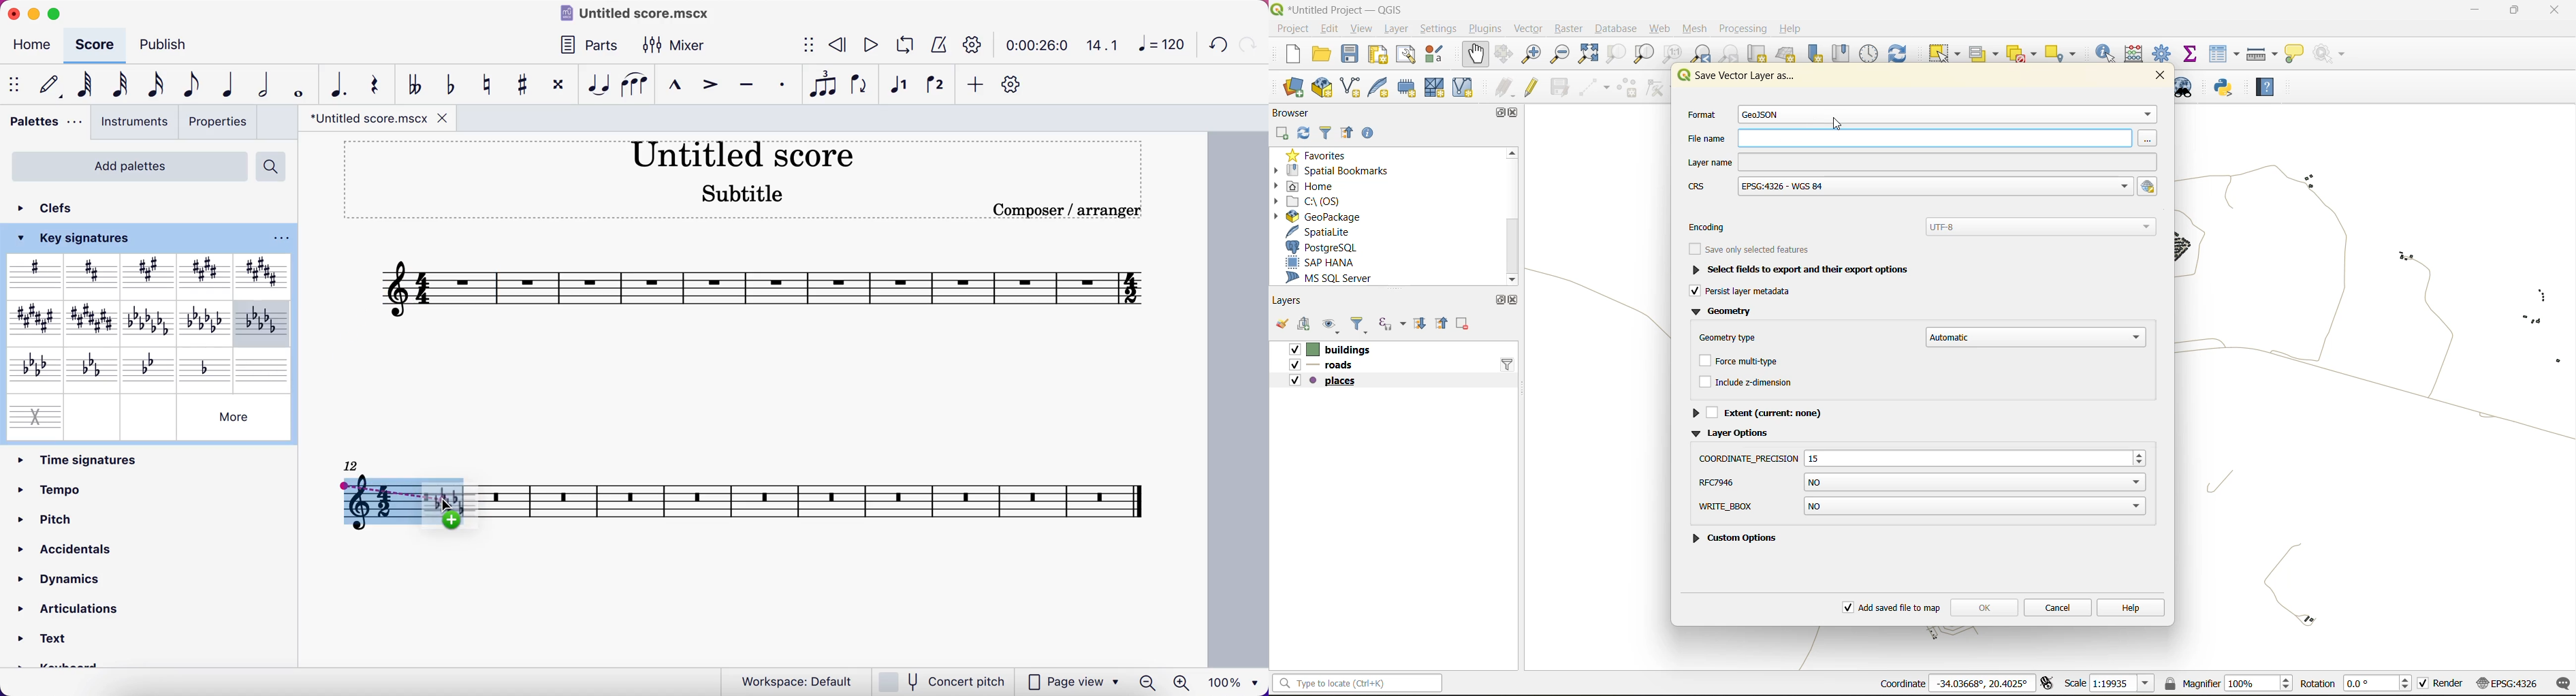  What do you see at coordinates (45, 127) in the screenshot?
I see `palettes` at bounding box center [45, 127].